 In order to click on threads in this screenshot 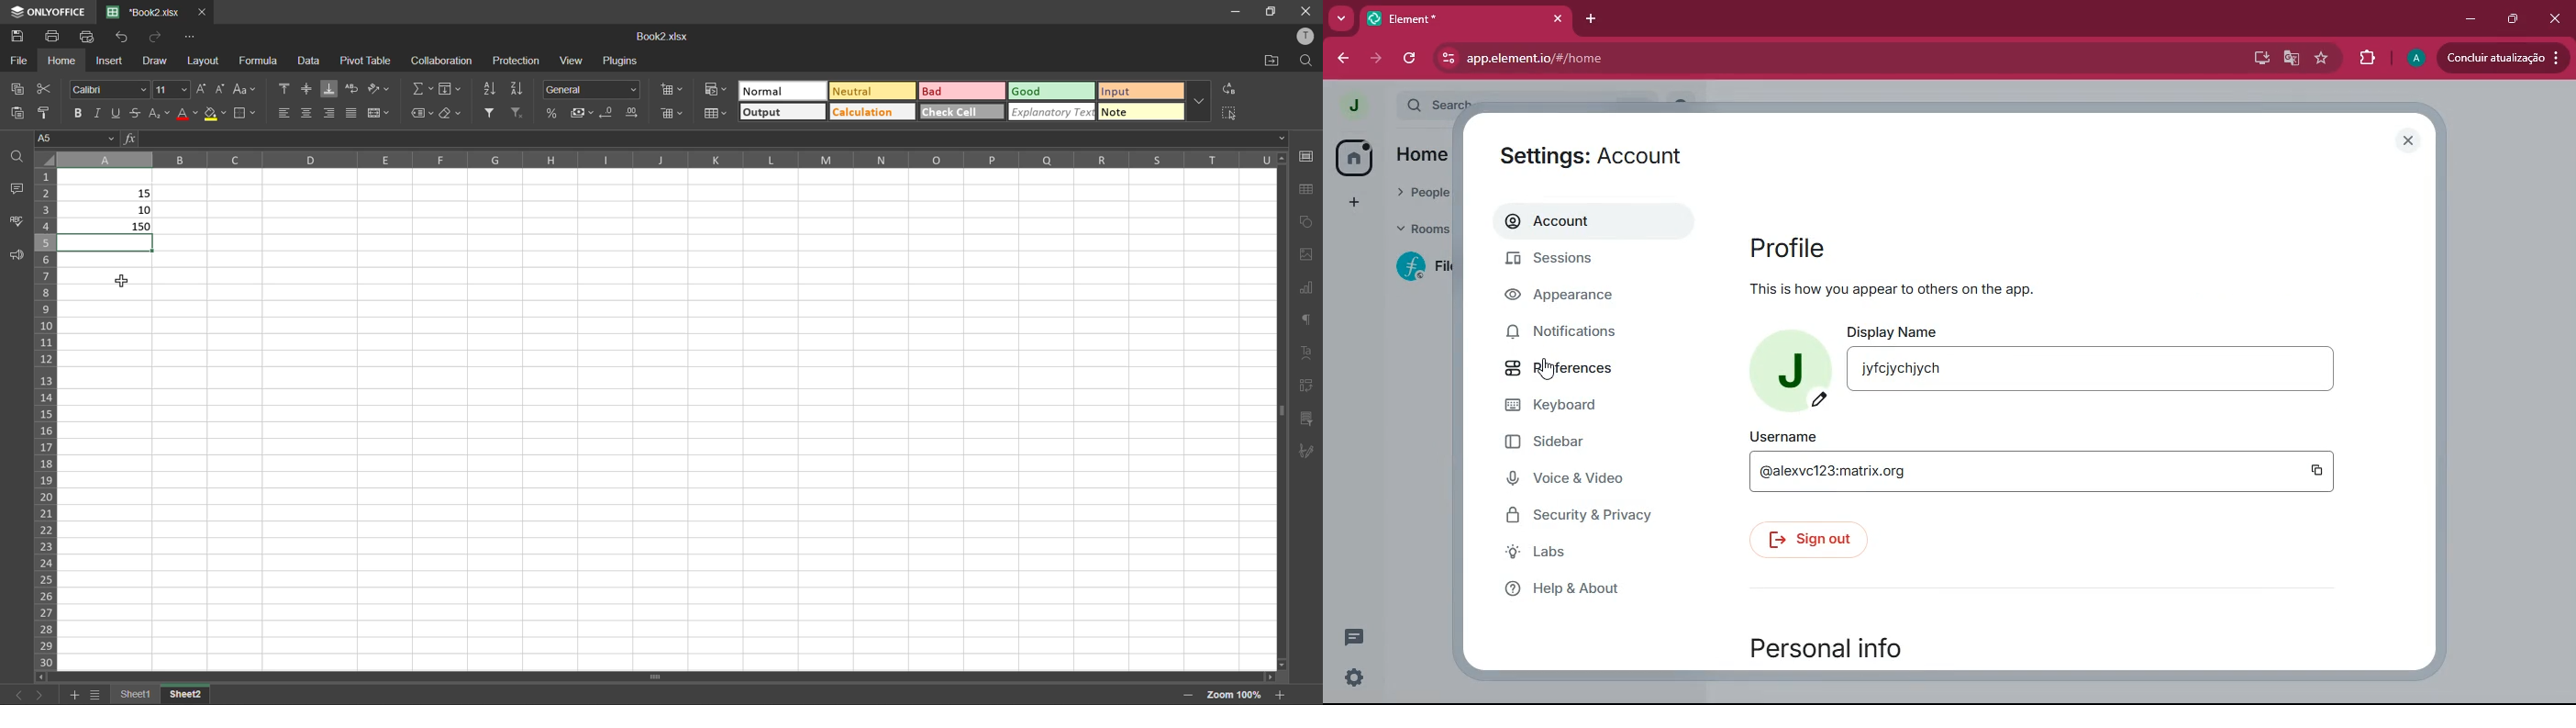, I will do `click(1354, 637)`.